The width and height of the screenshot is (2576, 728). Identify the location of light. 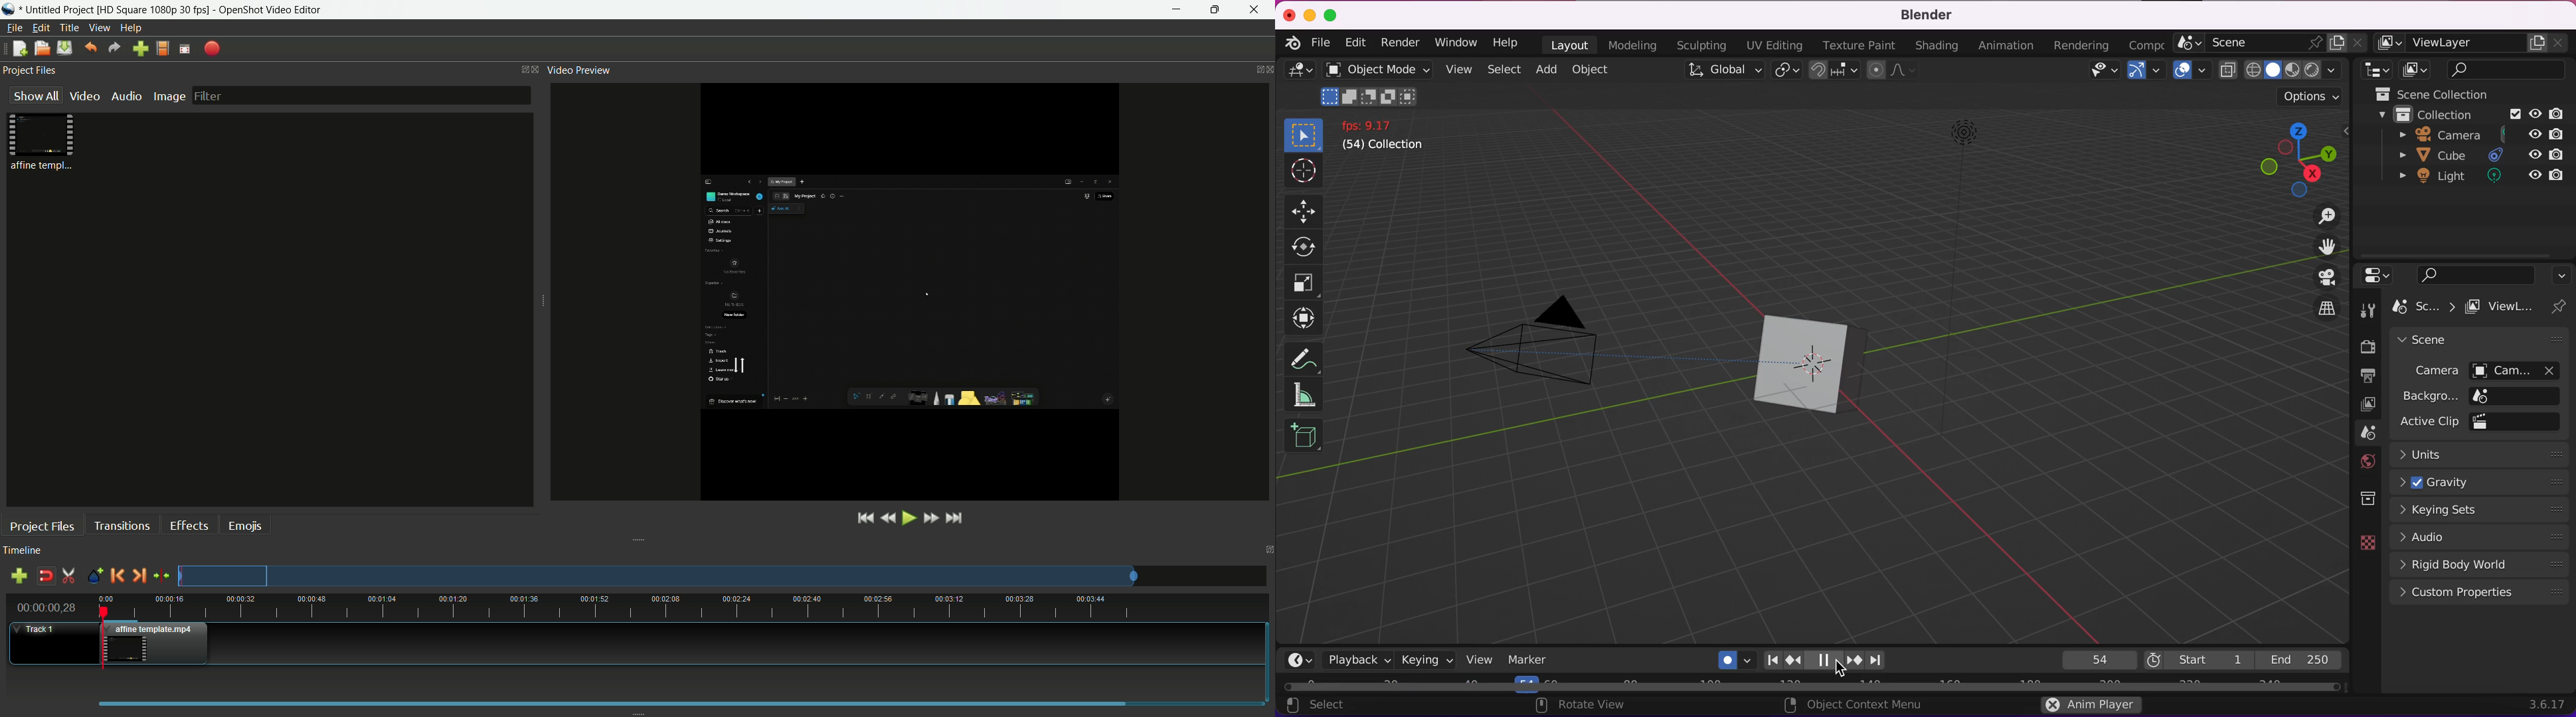
(2470, 180).